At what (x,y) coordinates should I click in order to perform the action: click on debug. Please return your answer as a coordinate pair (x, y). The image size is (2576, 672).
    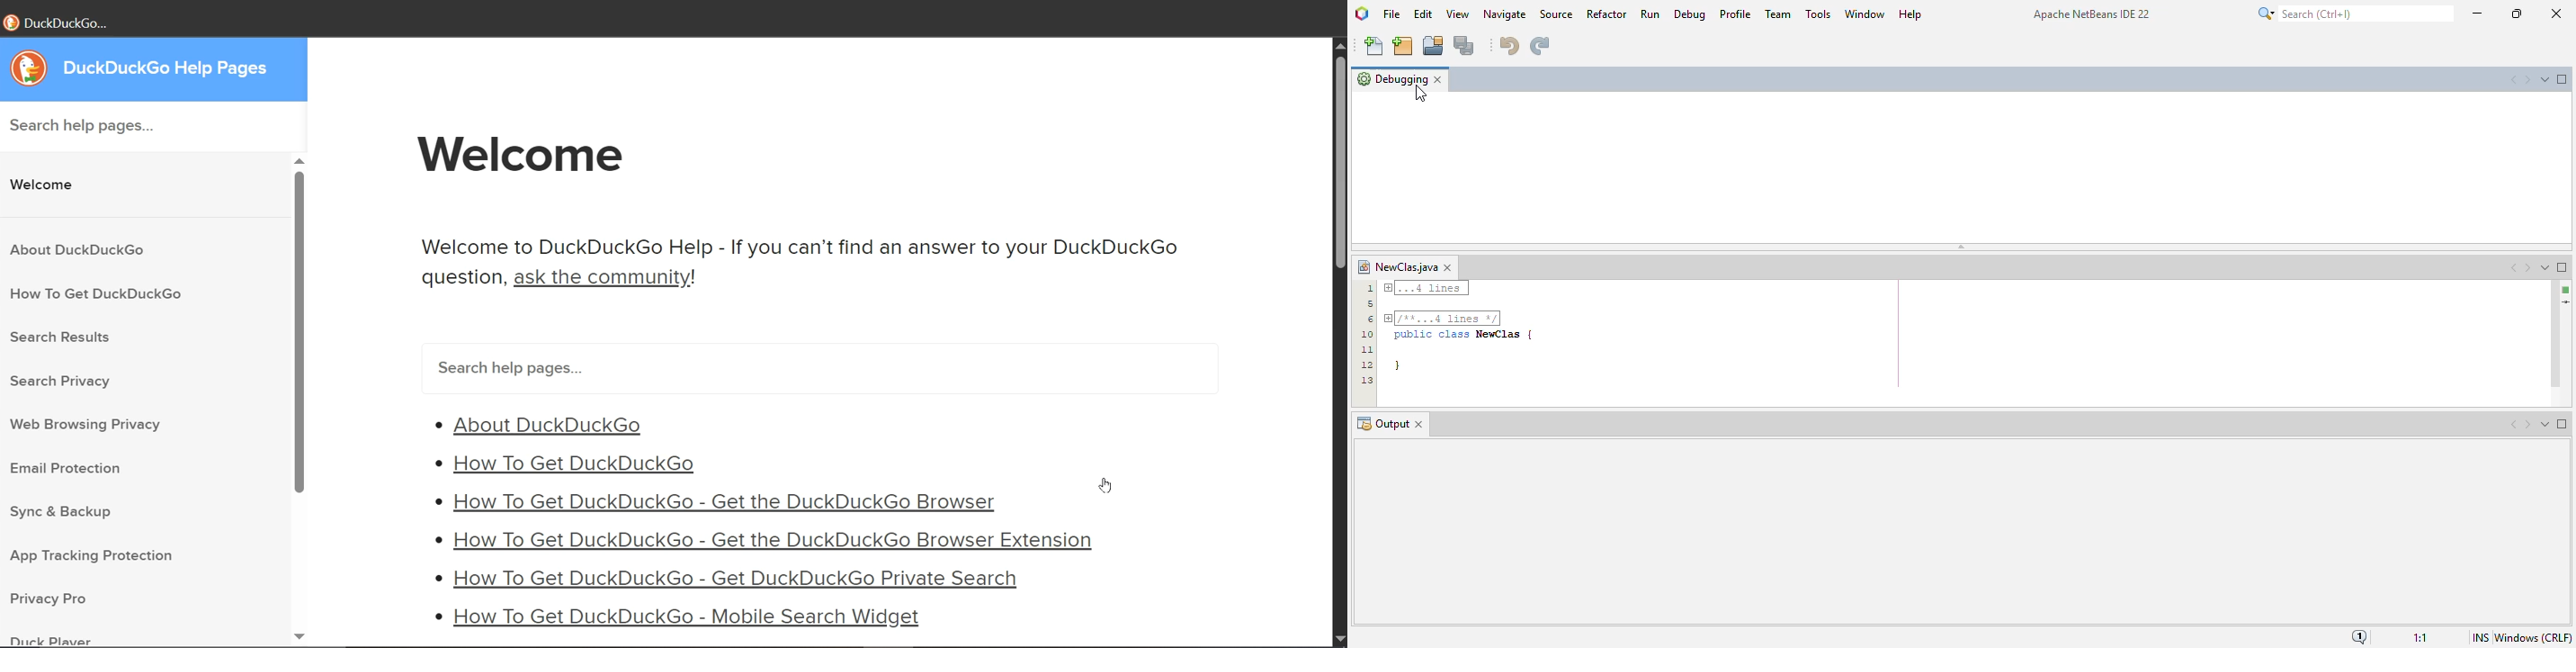
    Looking at the image, I should click on (1690, 14).